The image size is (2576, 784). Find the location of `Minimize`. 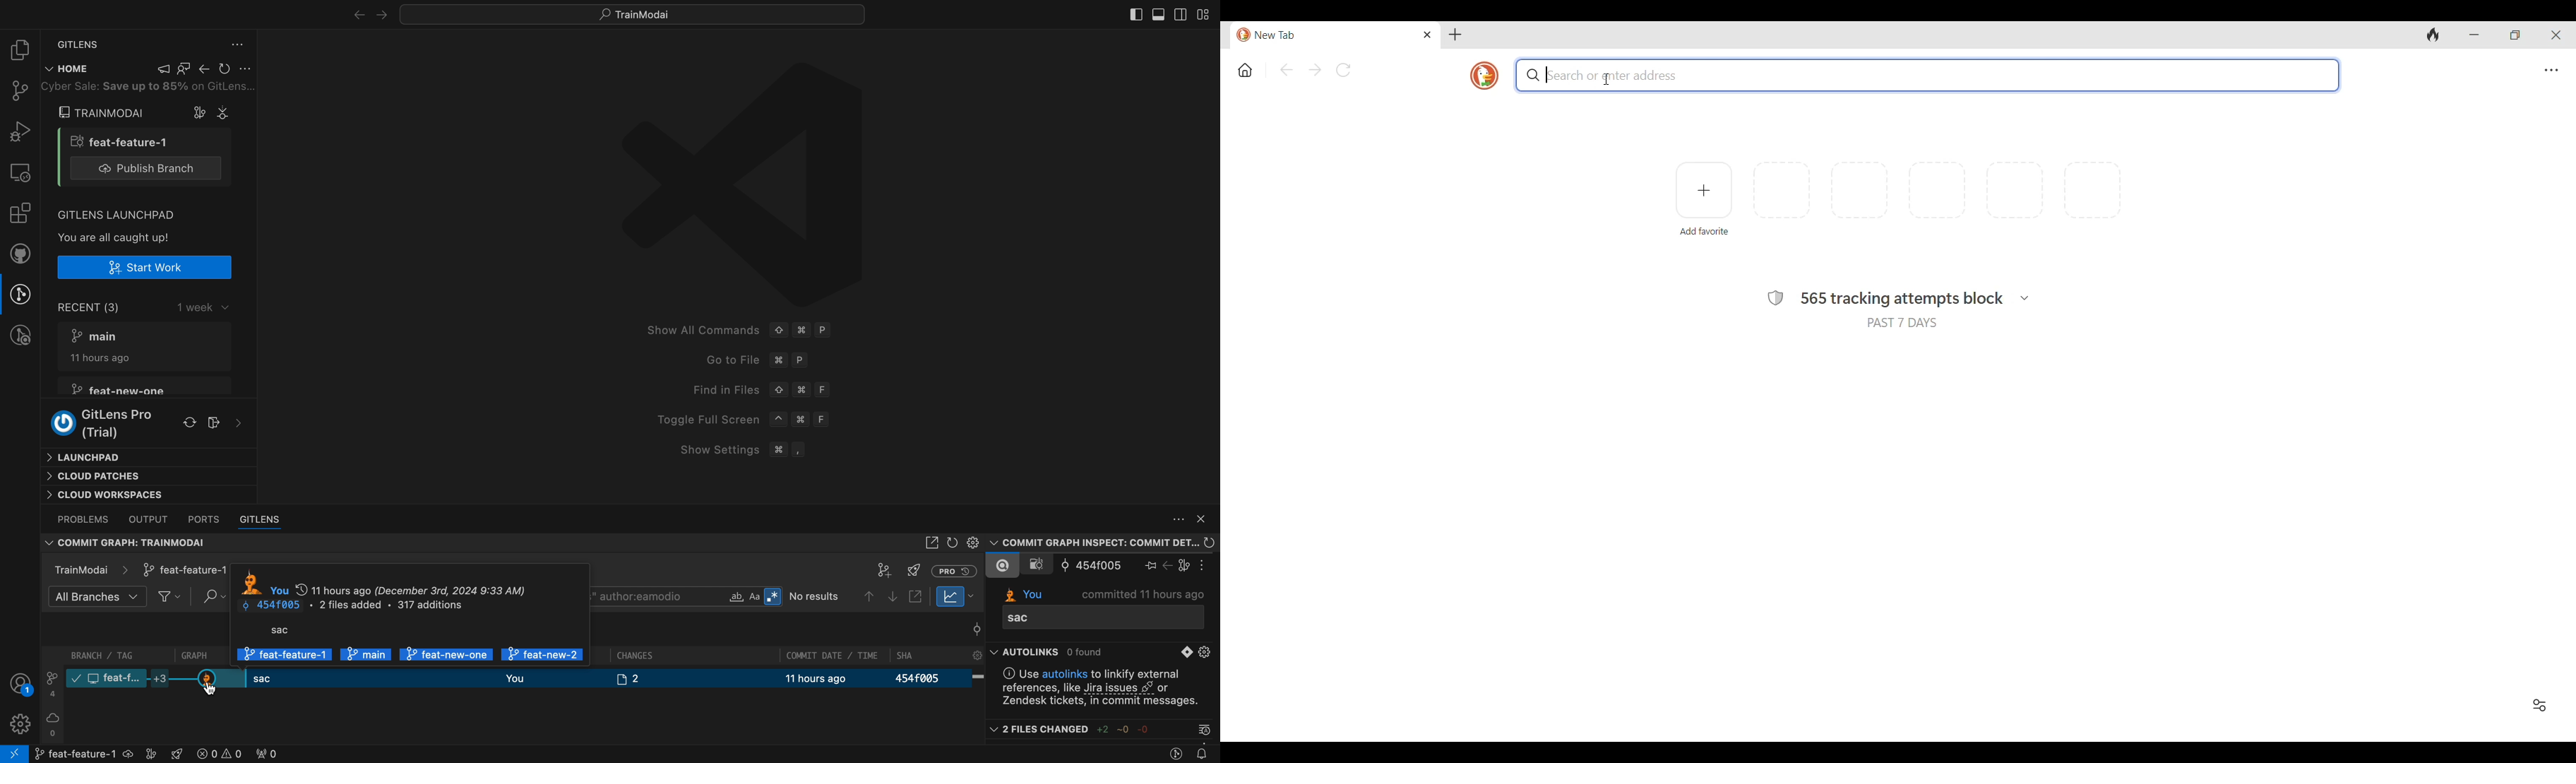

Minimize is located at coordinates (2473, 35).